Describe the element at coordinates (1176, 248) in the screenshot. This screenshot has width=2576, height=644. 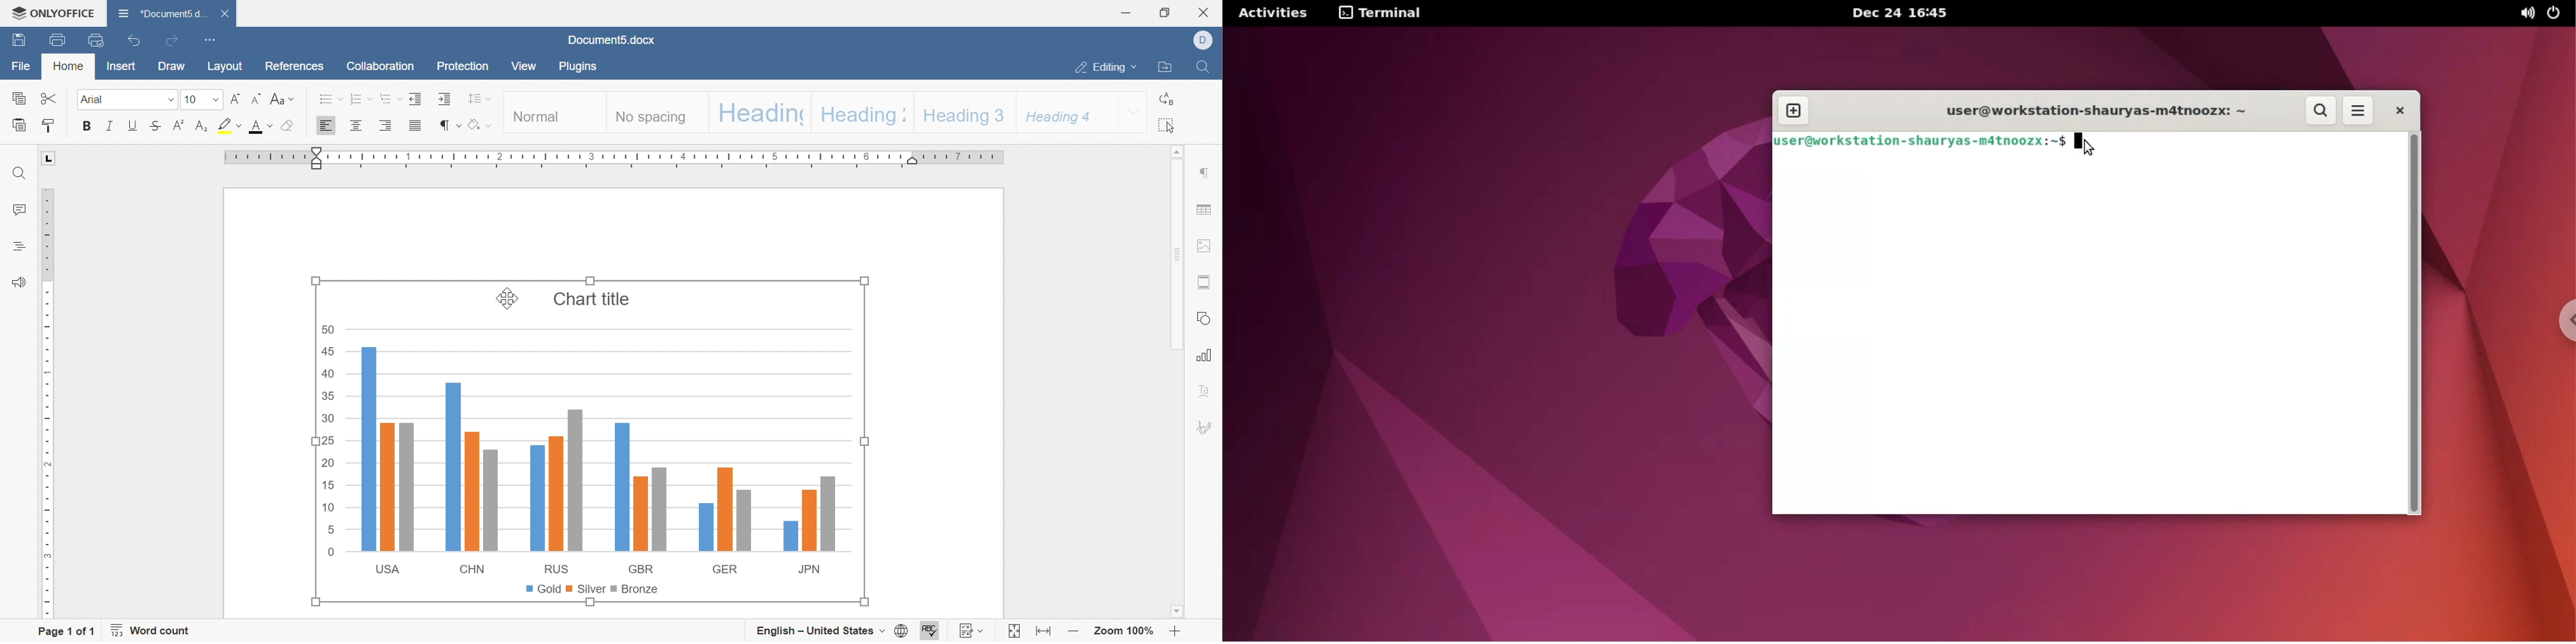
I see `scroll bar` at that location.